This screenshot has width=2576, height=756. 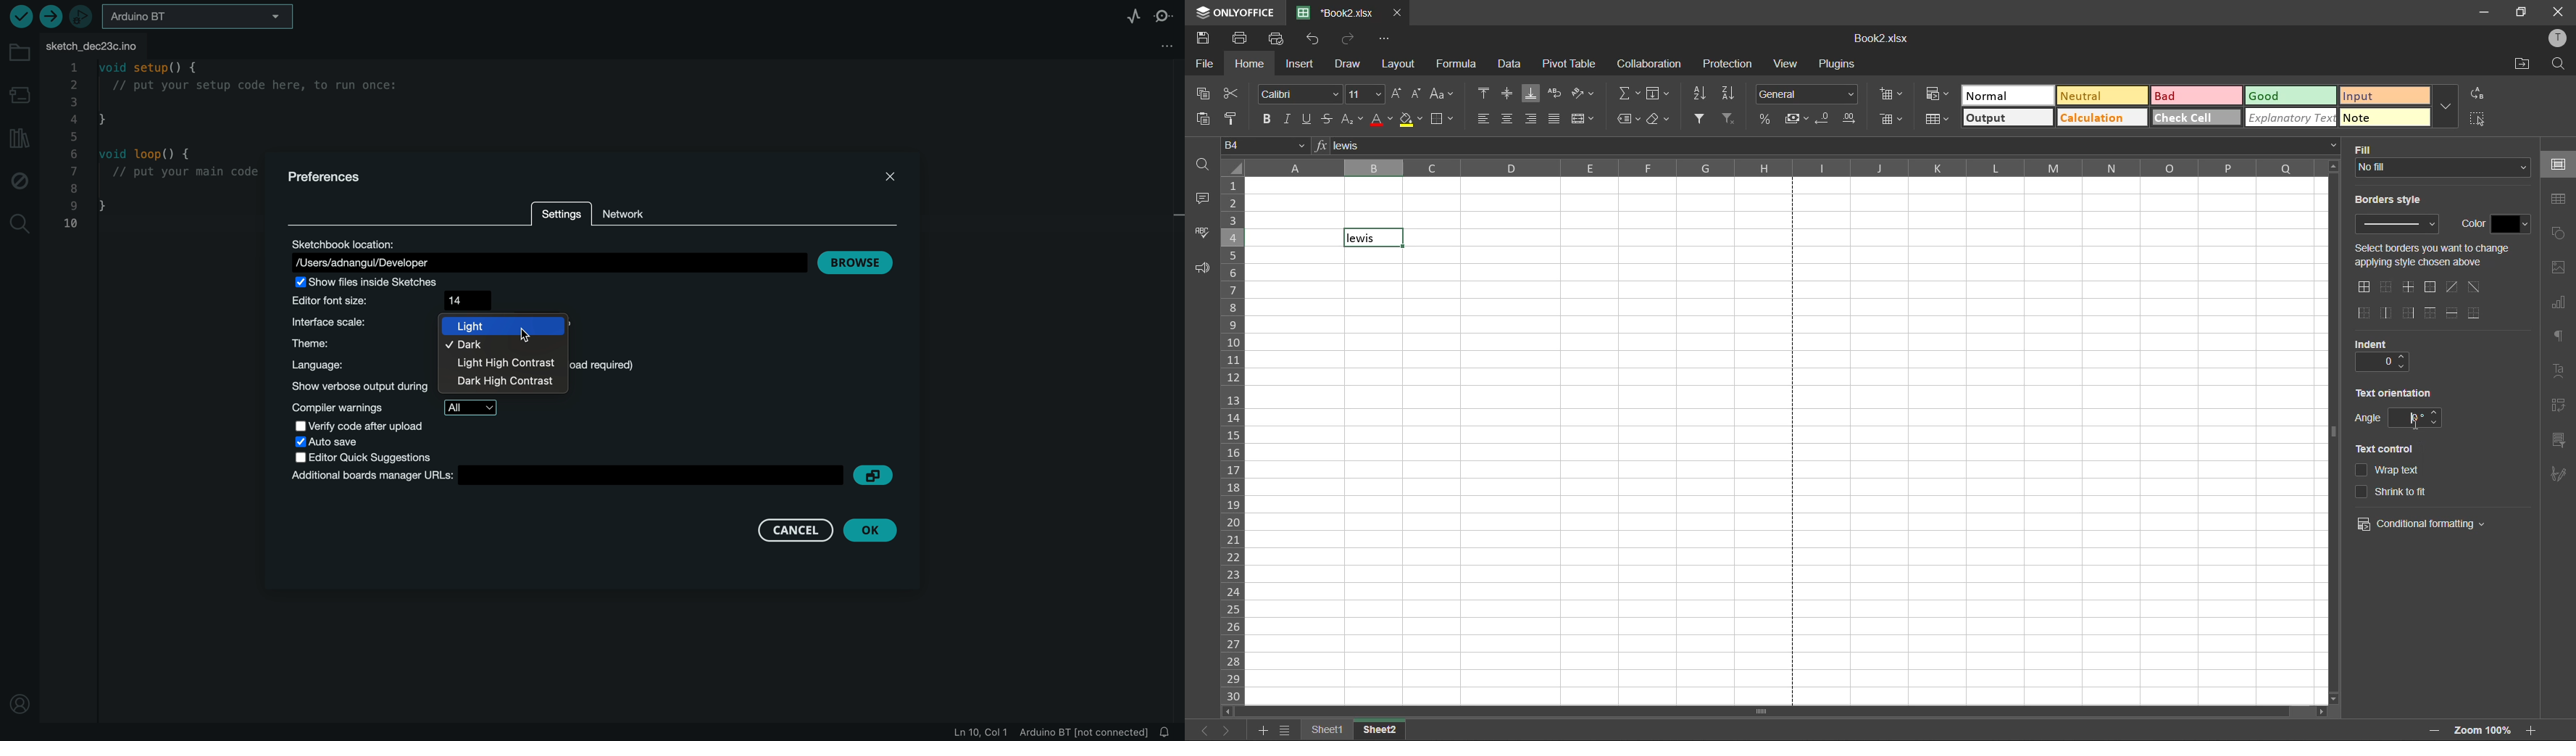 I want to click on move right, so click(x=2317, y=713).